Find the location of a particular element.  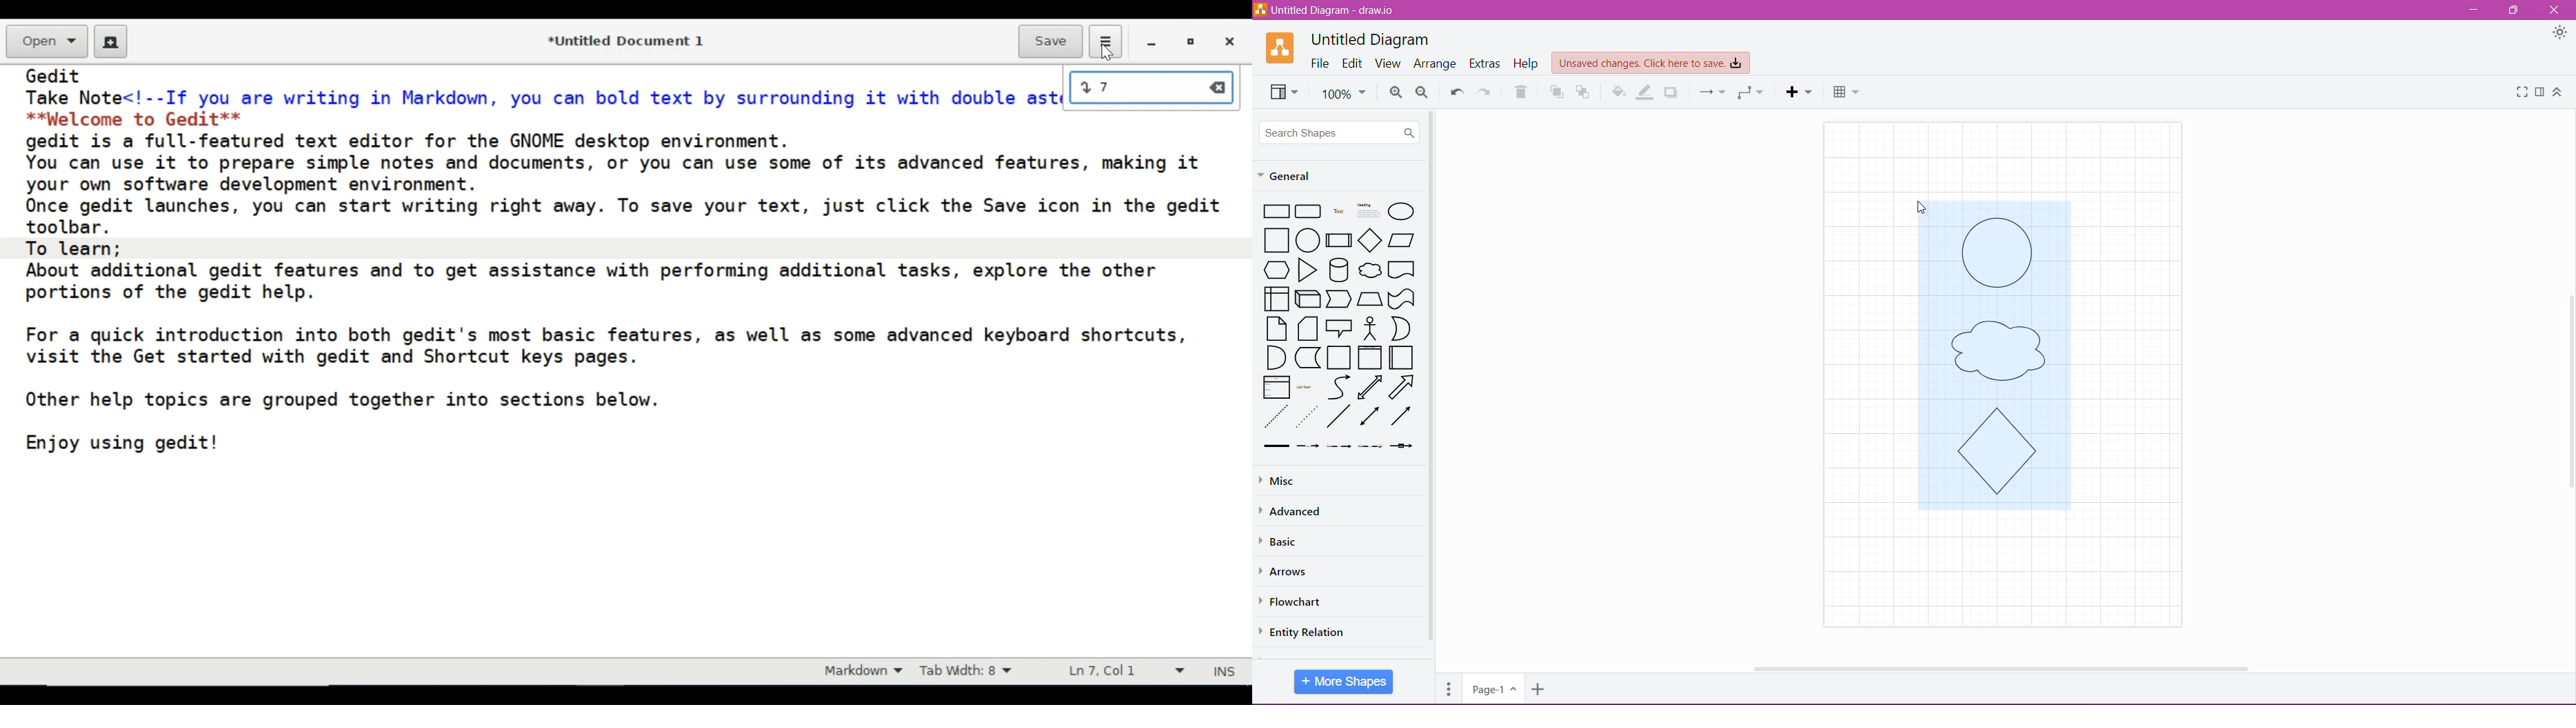

Tab Width is located at coordinates (970, 672).